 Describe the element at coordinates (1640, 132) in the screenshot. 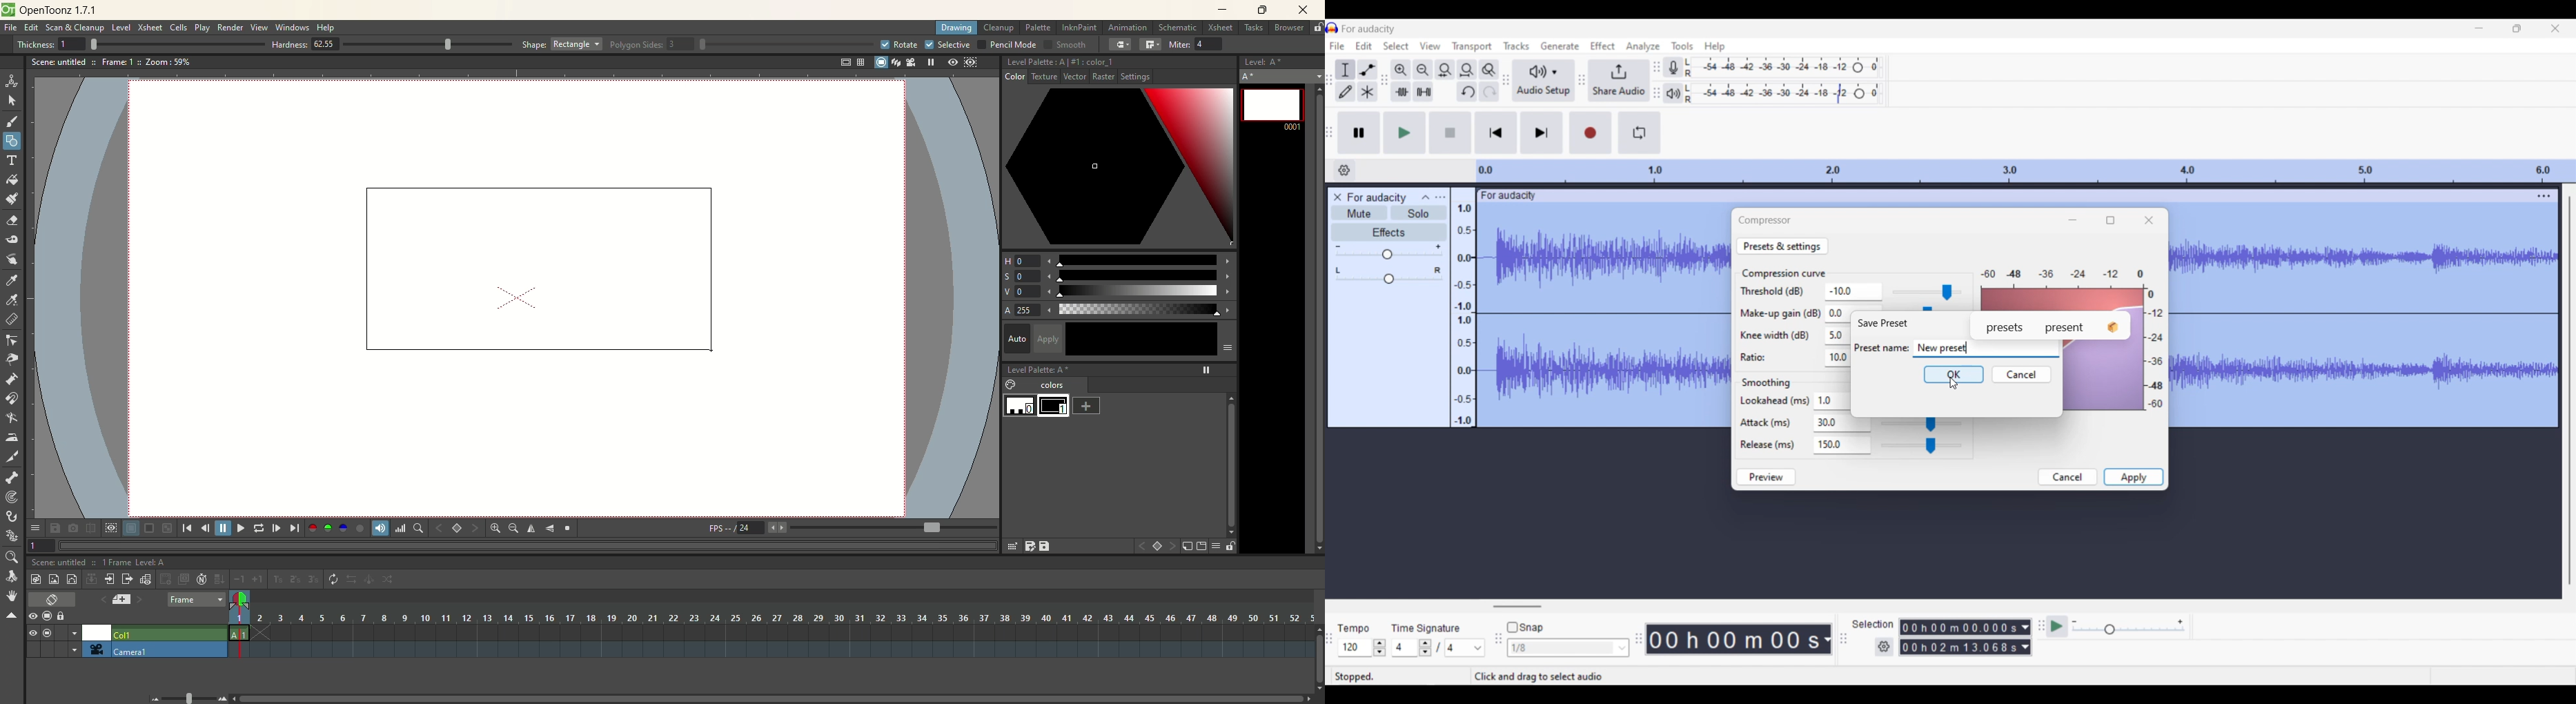

I see `Enable looping` at that location.